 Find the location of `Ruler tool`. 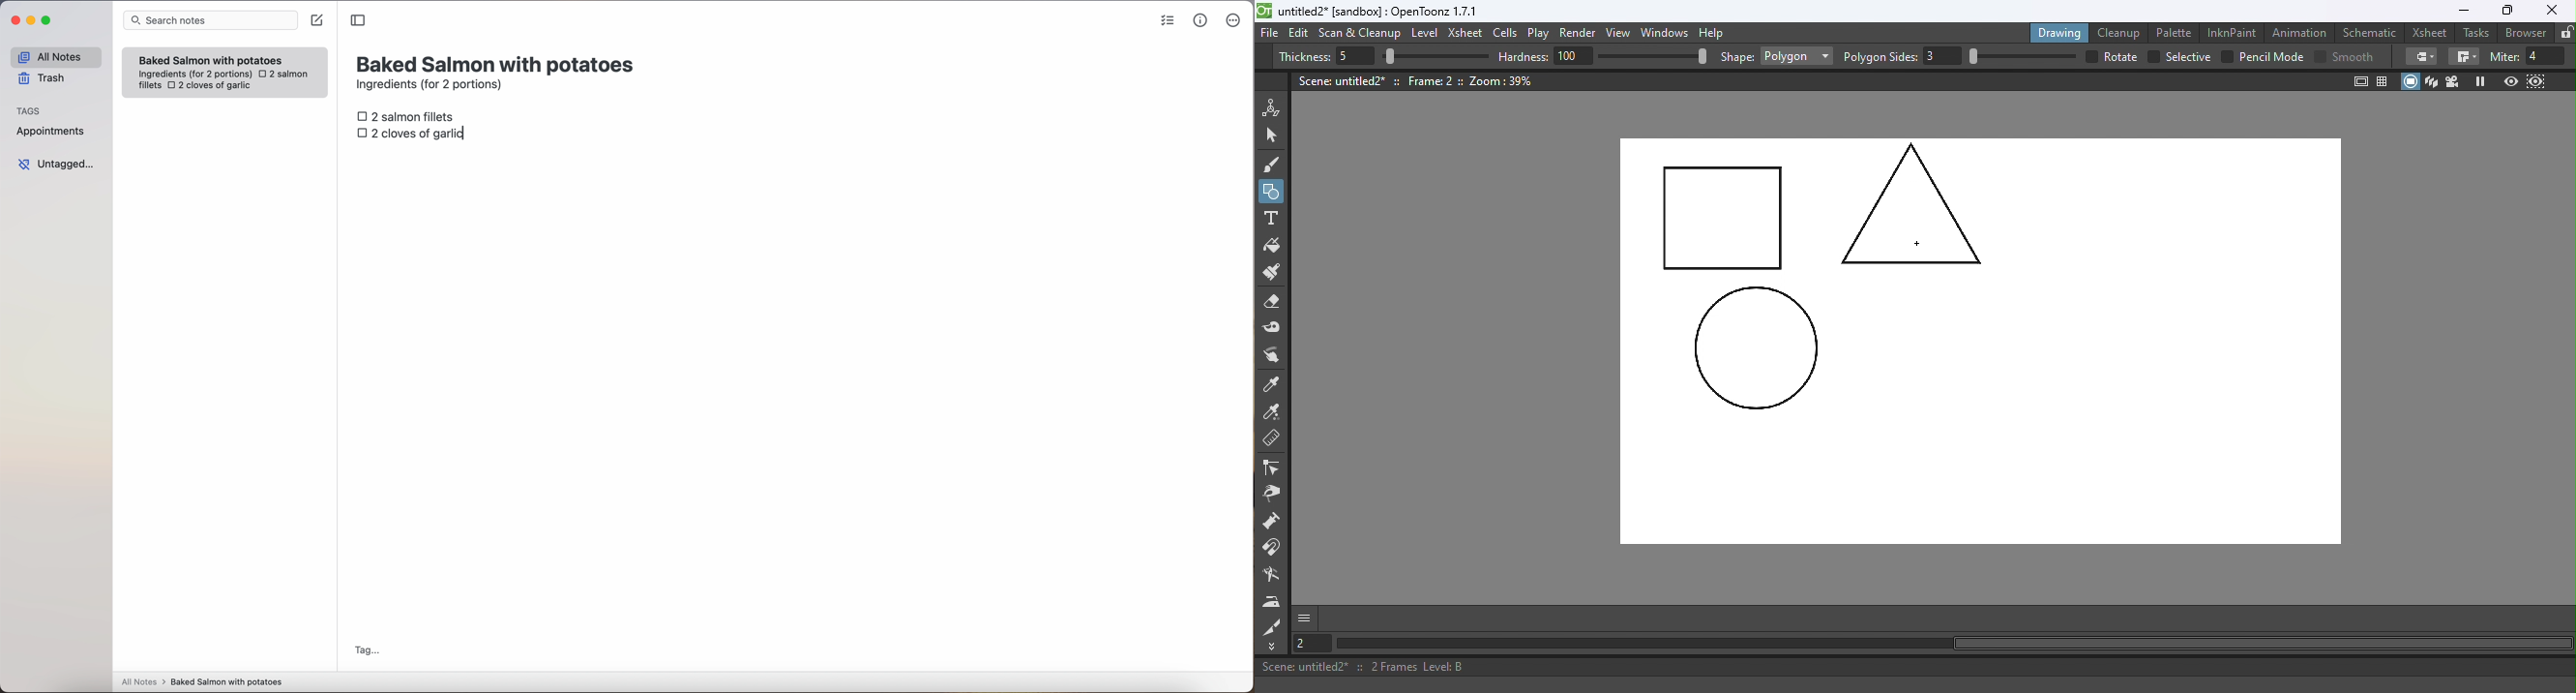

Ruler tool is located at coordinates (1272, 440).